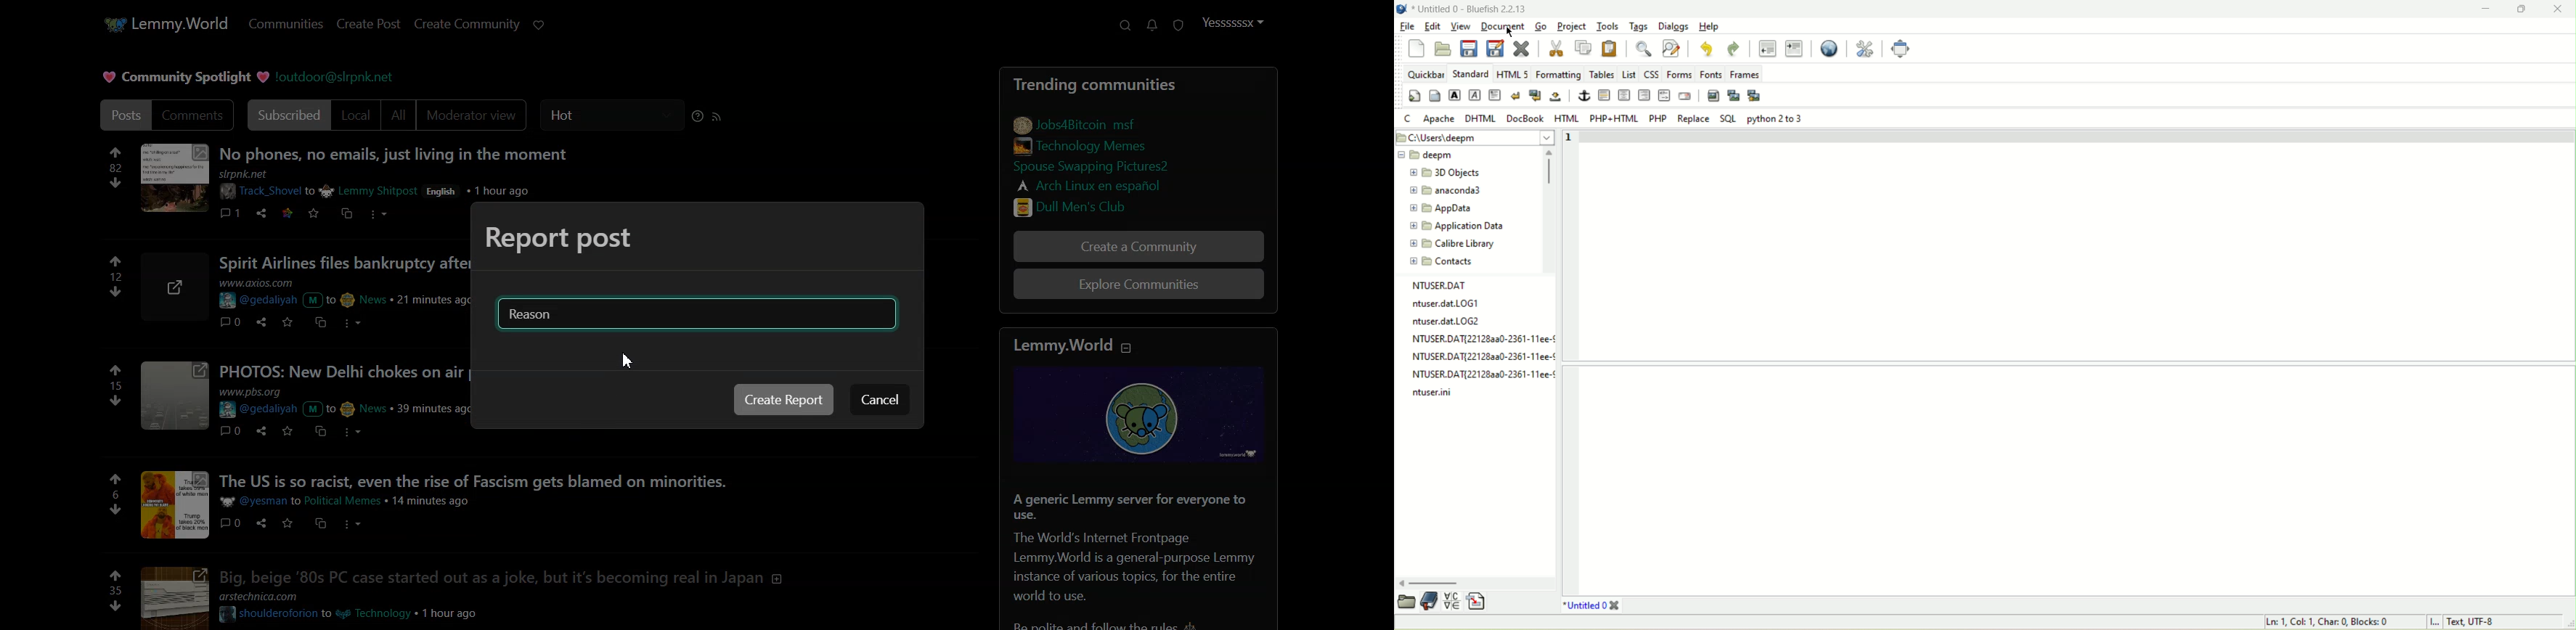 The height and width of the screenshot is (644, 2576). What do you see at coordinates (1831, 48) in the screenshot?
I see `view in browser` at bounding box center [1831, 48].